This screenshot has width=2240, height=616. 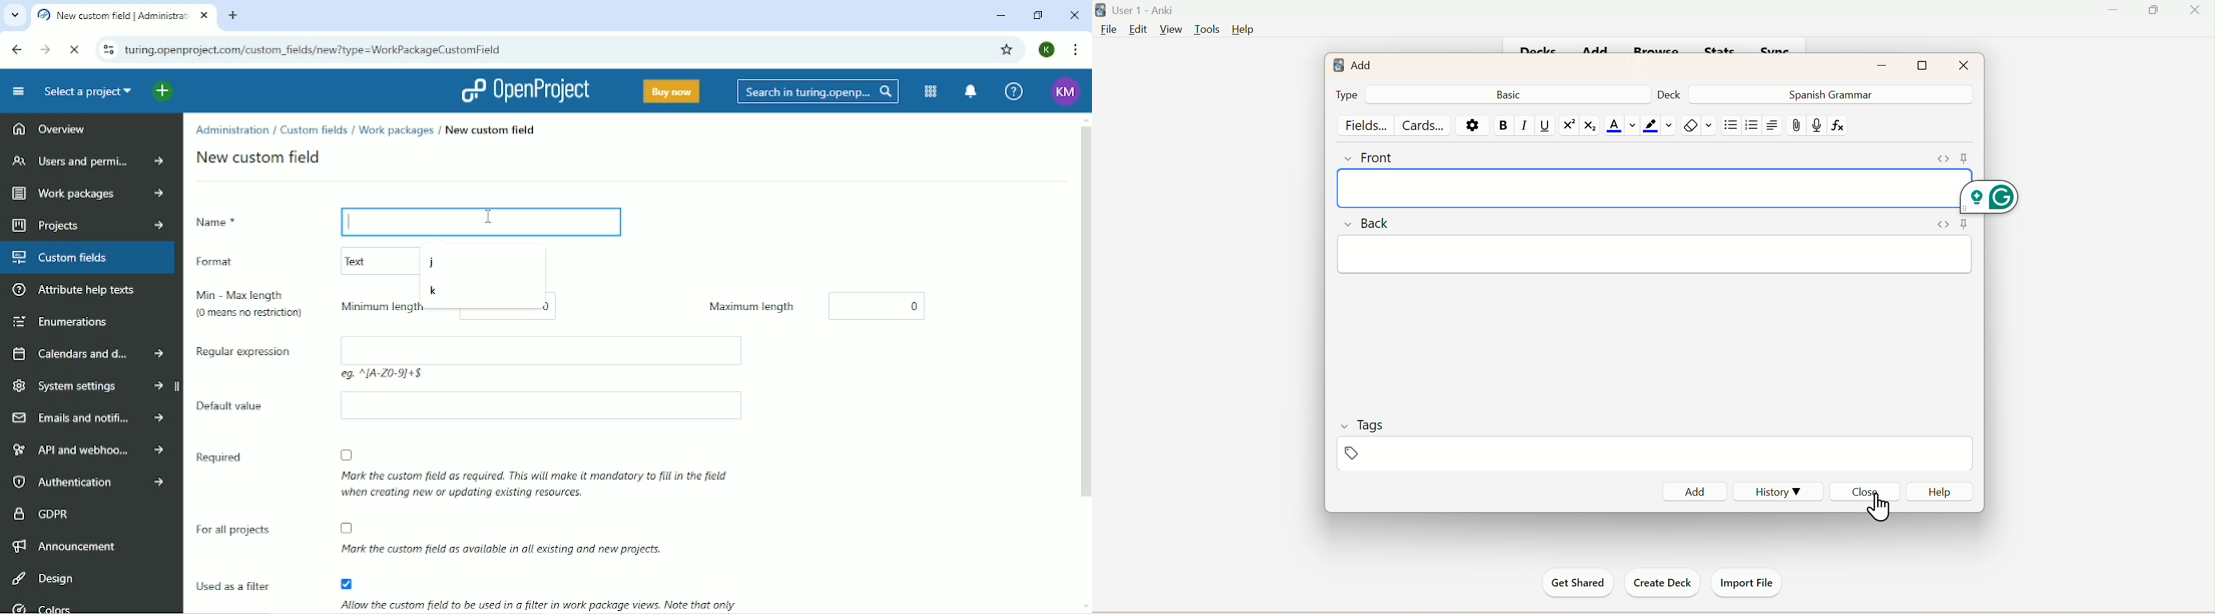 I want to click on New custom field, so click(x=491, y=129).